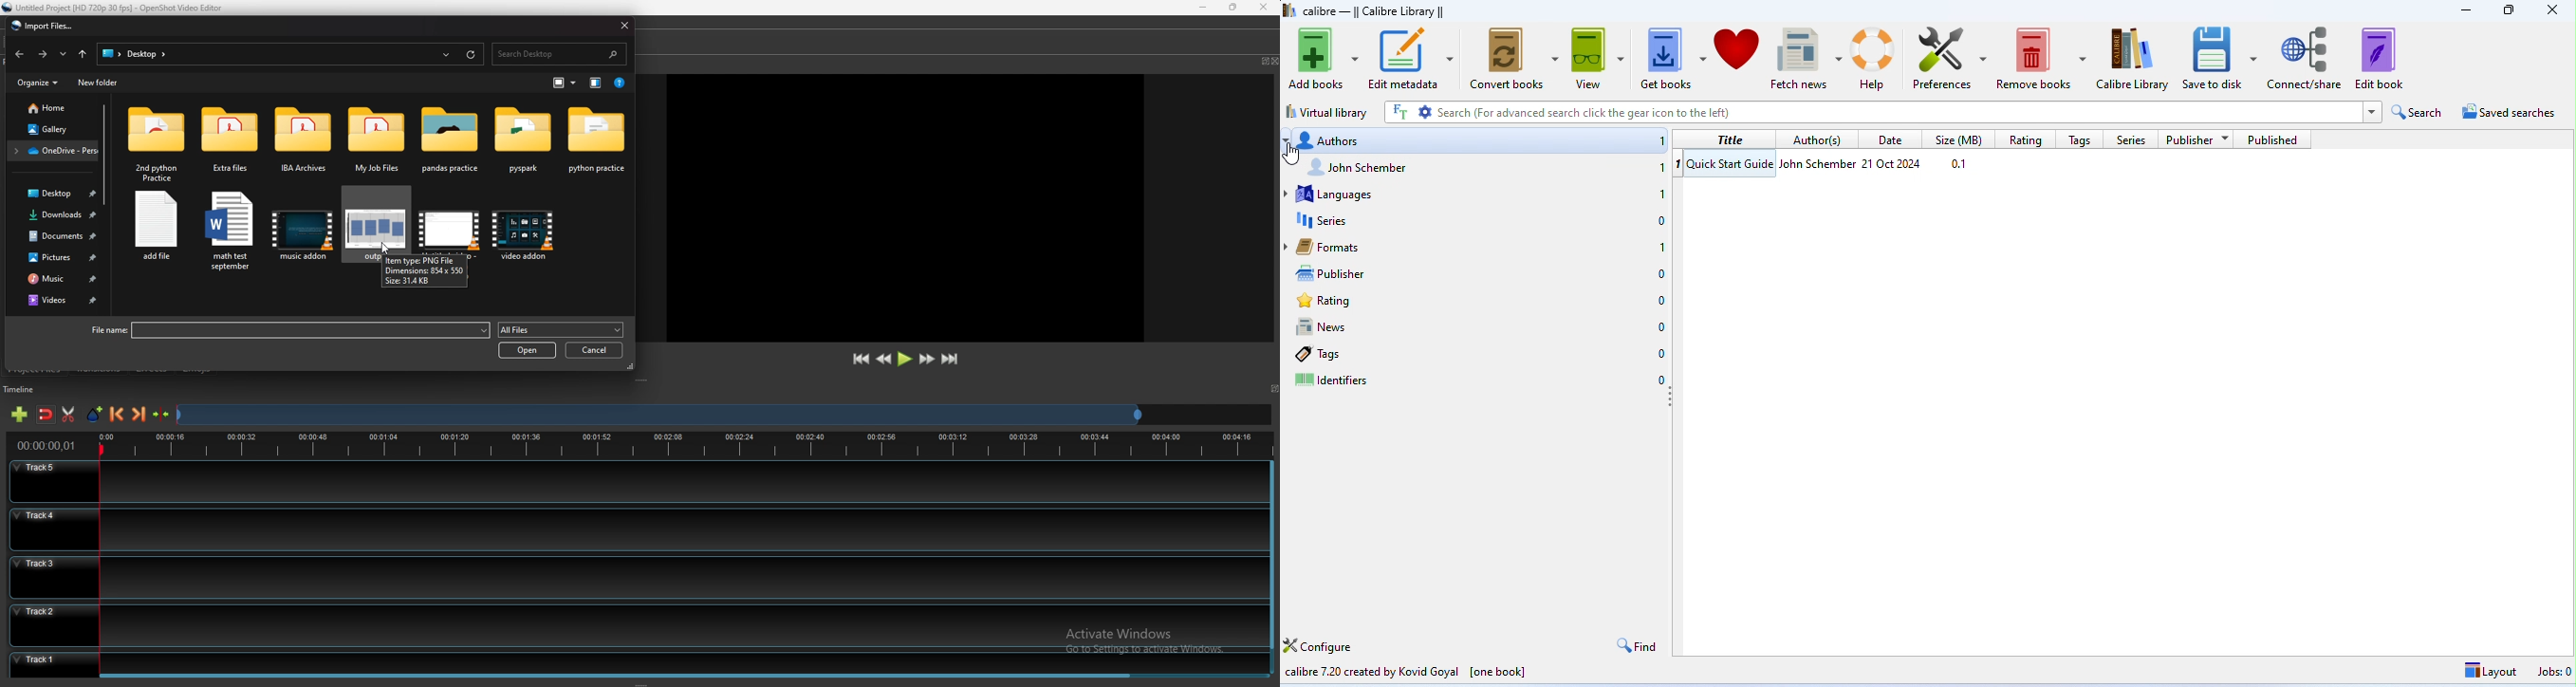 The width and height of the screenshot is (2576, 700). What do you see at coordinates (1947, 56) in the screenshot?
I see `preferences` at bounding box center [1947, 56].